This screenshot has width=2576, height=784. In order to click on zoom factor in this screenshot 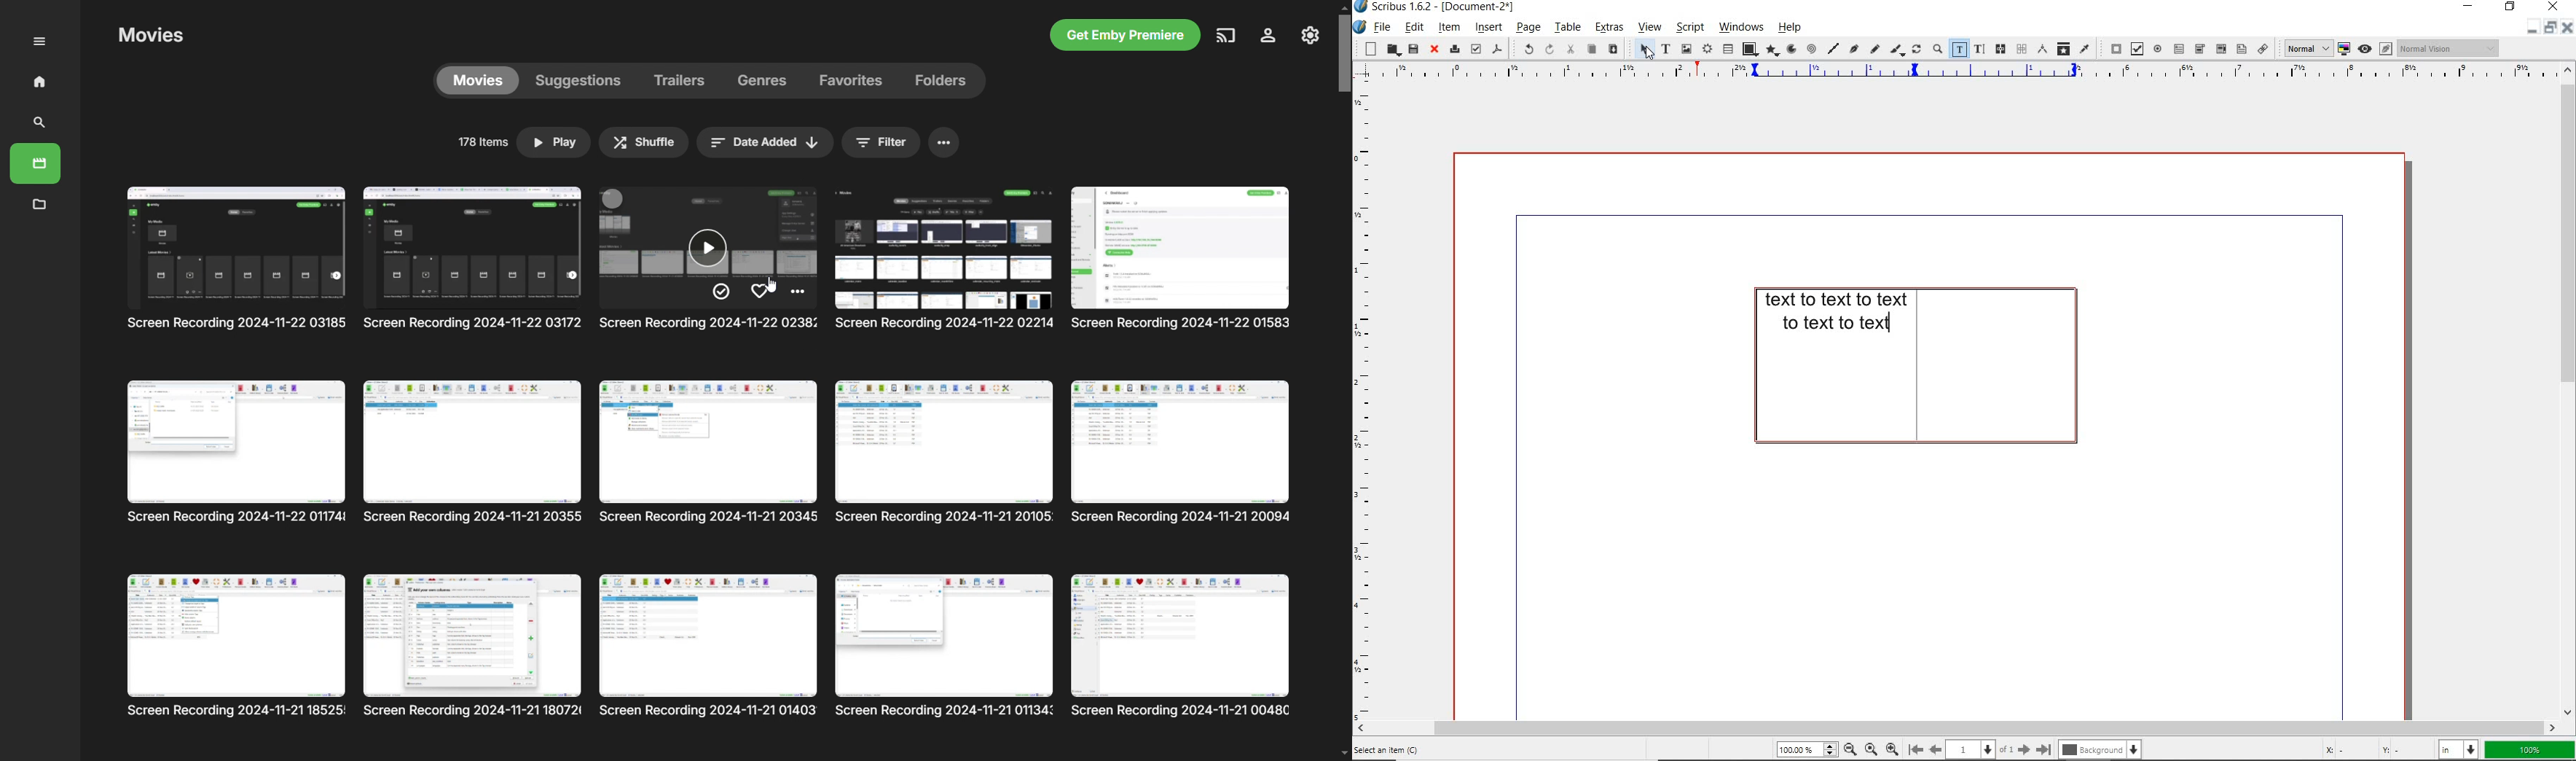, I will do `click(2529, 749)`.